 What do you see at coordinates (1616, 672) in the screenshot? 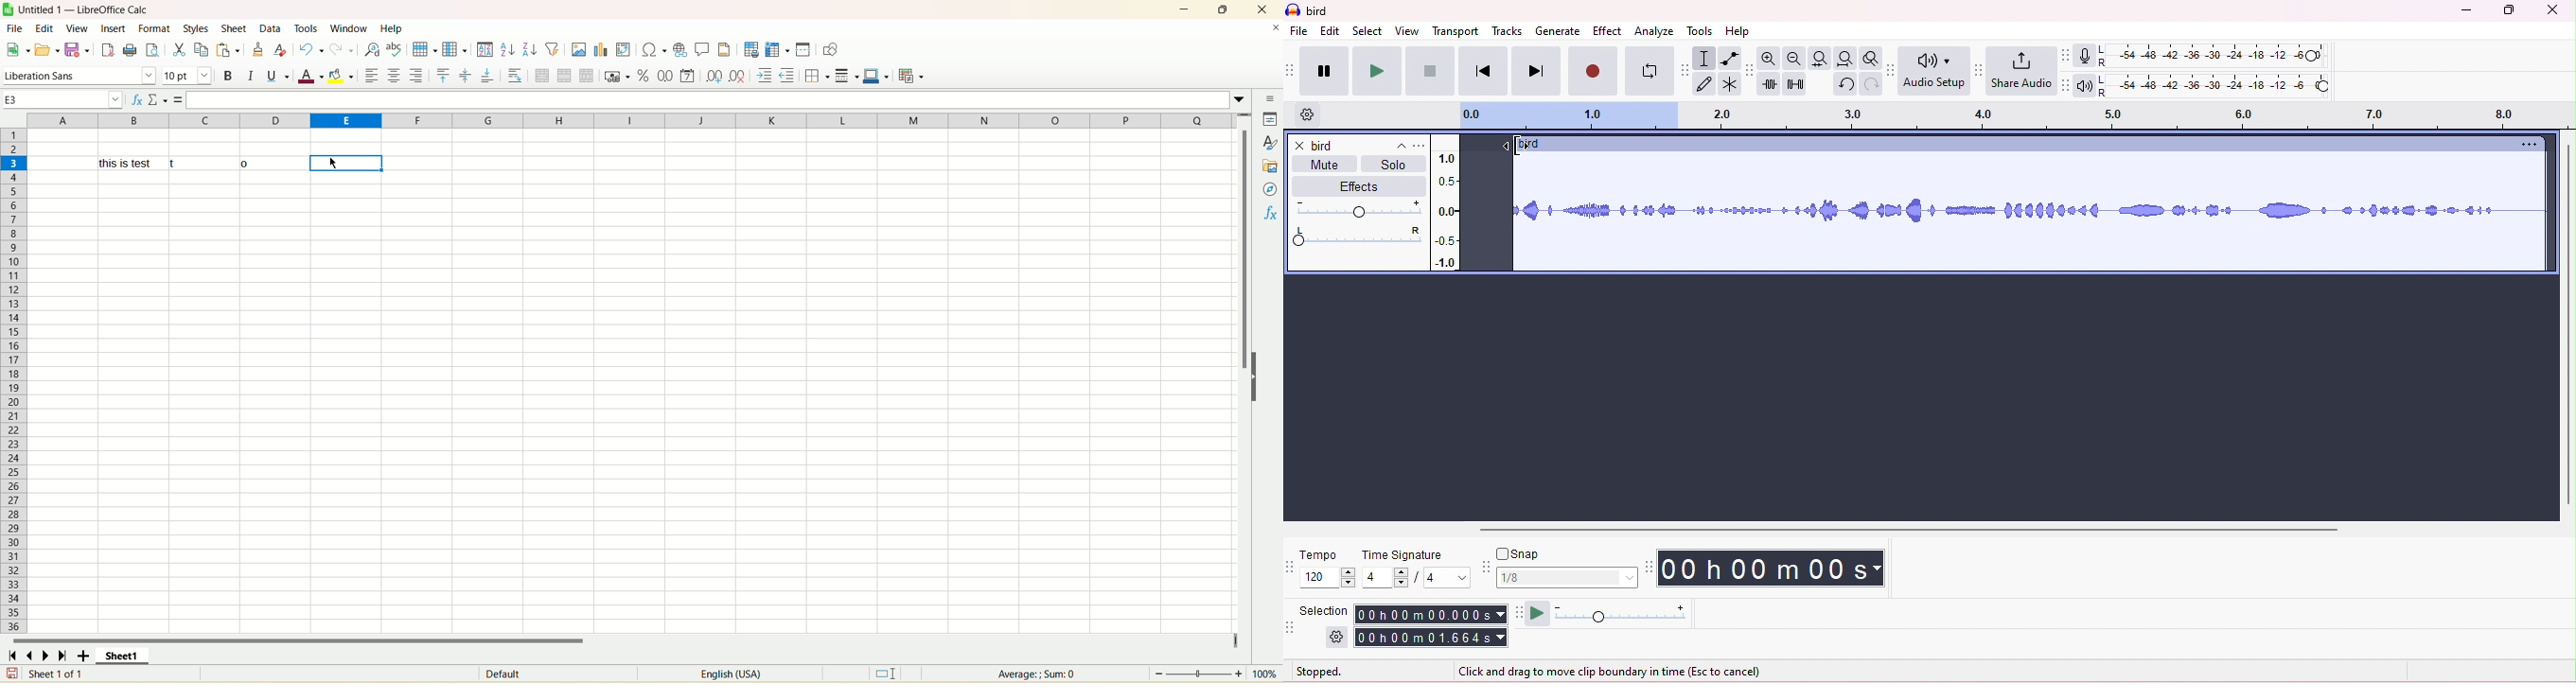
I see `click and drag to move clip boundary in time (Esc to cancel)` at bounding box center [1616, 672].